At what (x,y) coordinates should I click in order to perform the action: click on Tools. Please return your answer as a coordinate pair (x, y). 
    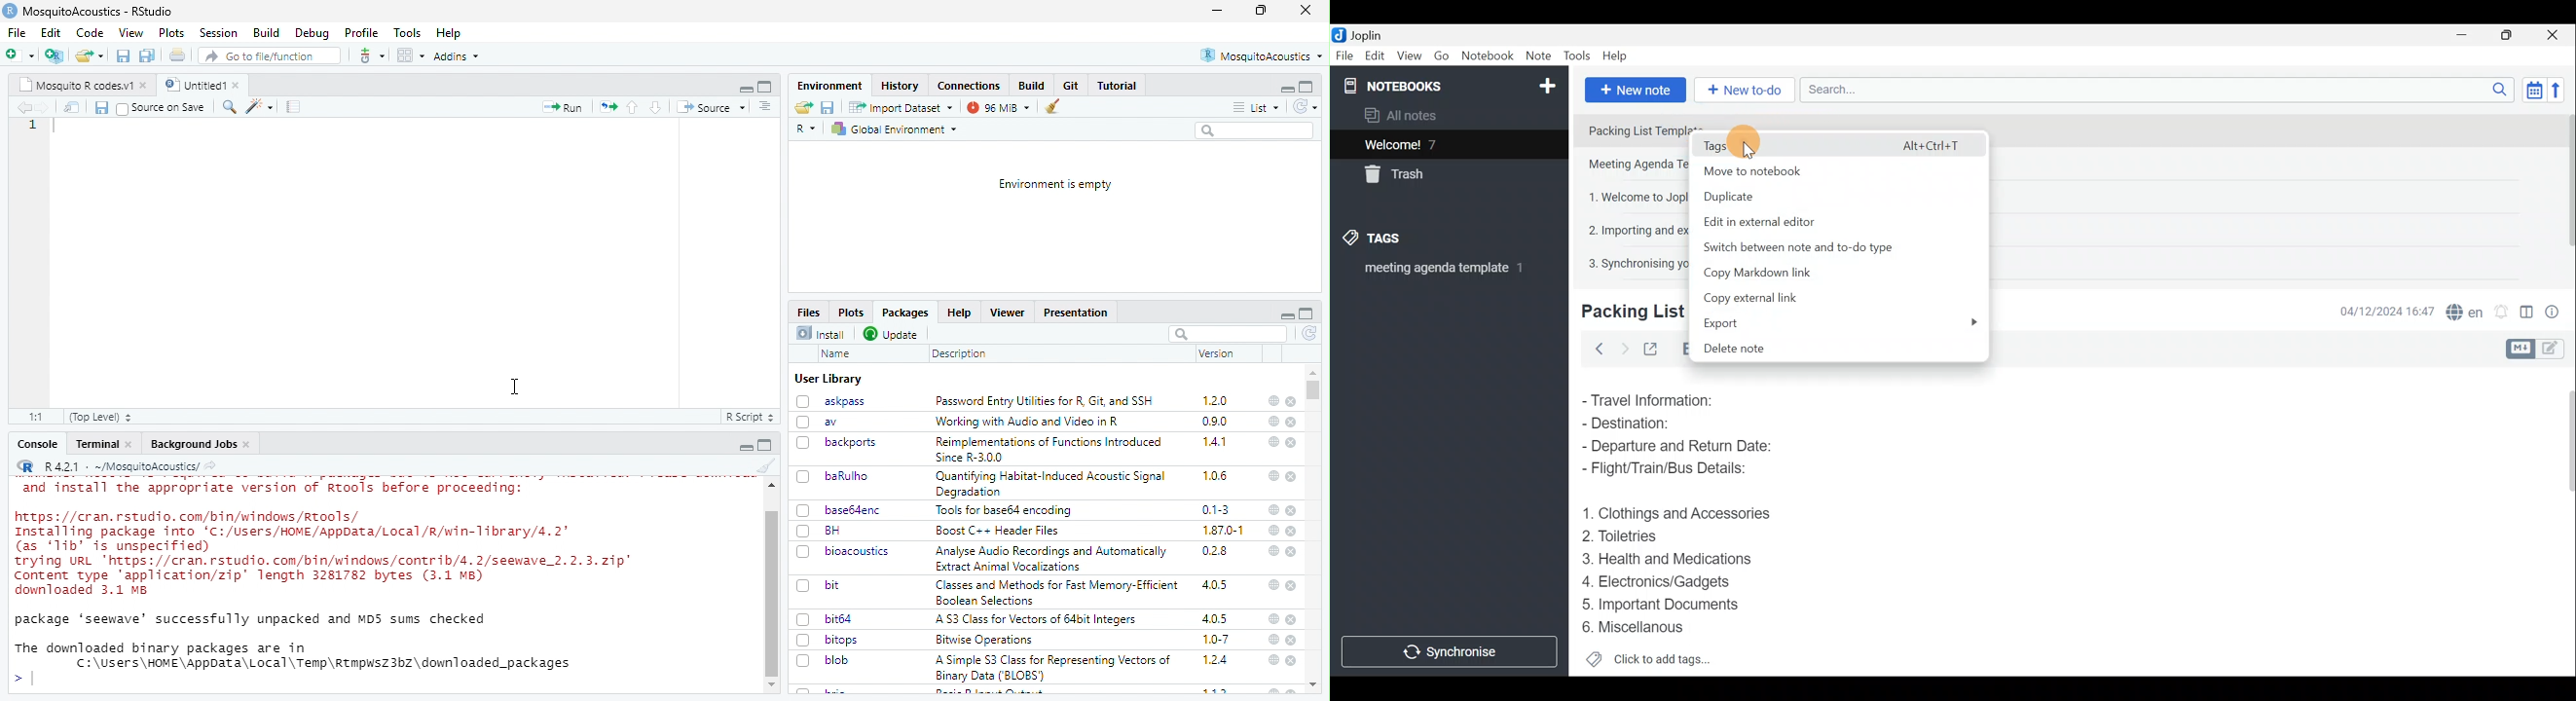
    Looking at the image, I should click on (1578, 56).